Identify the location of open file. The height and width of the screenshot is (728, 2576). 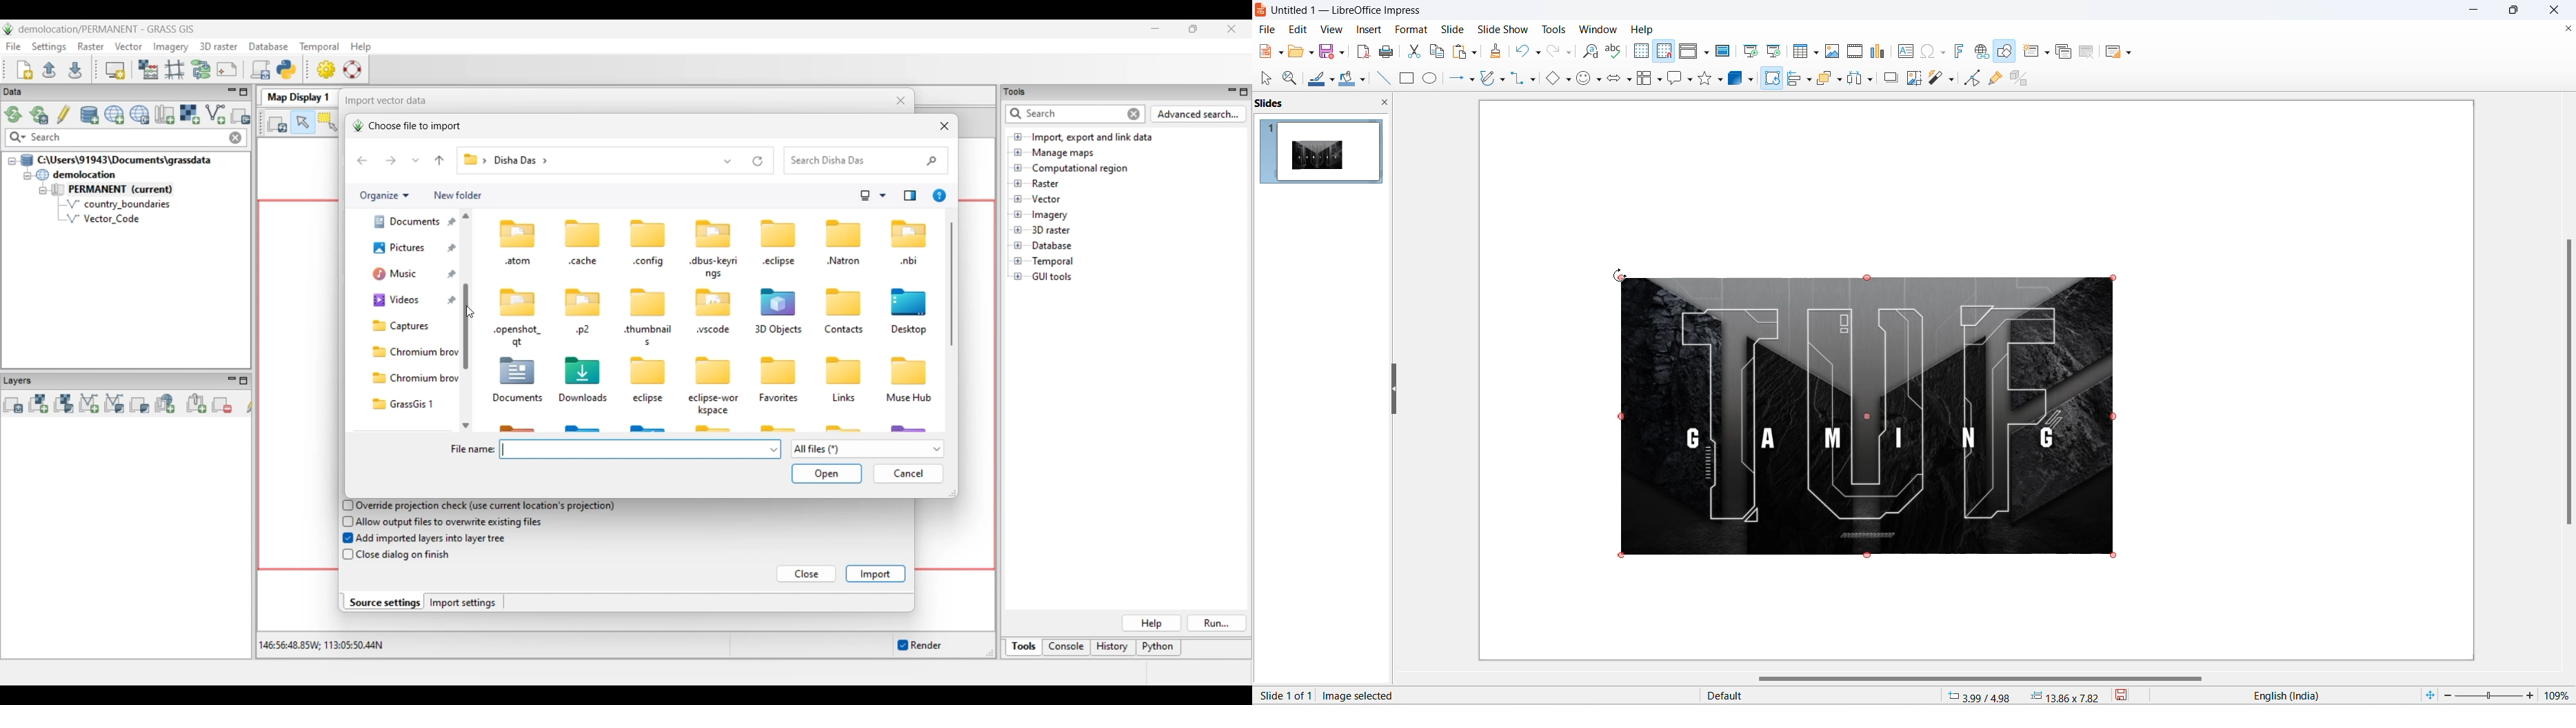
(1296, 54).